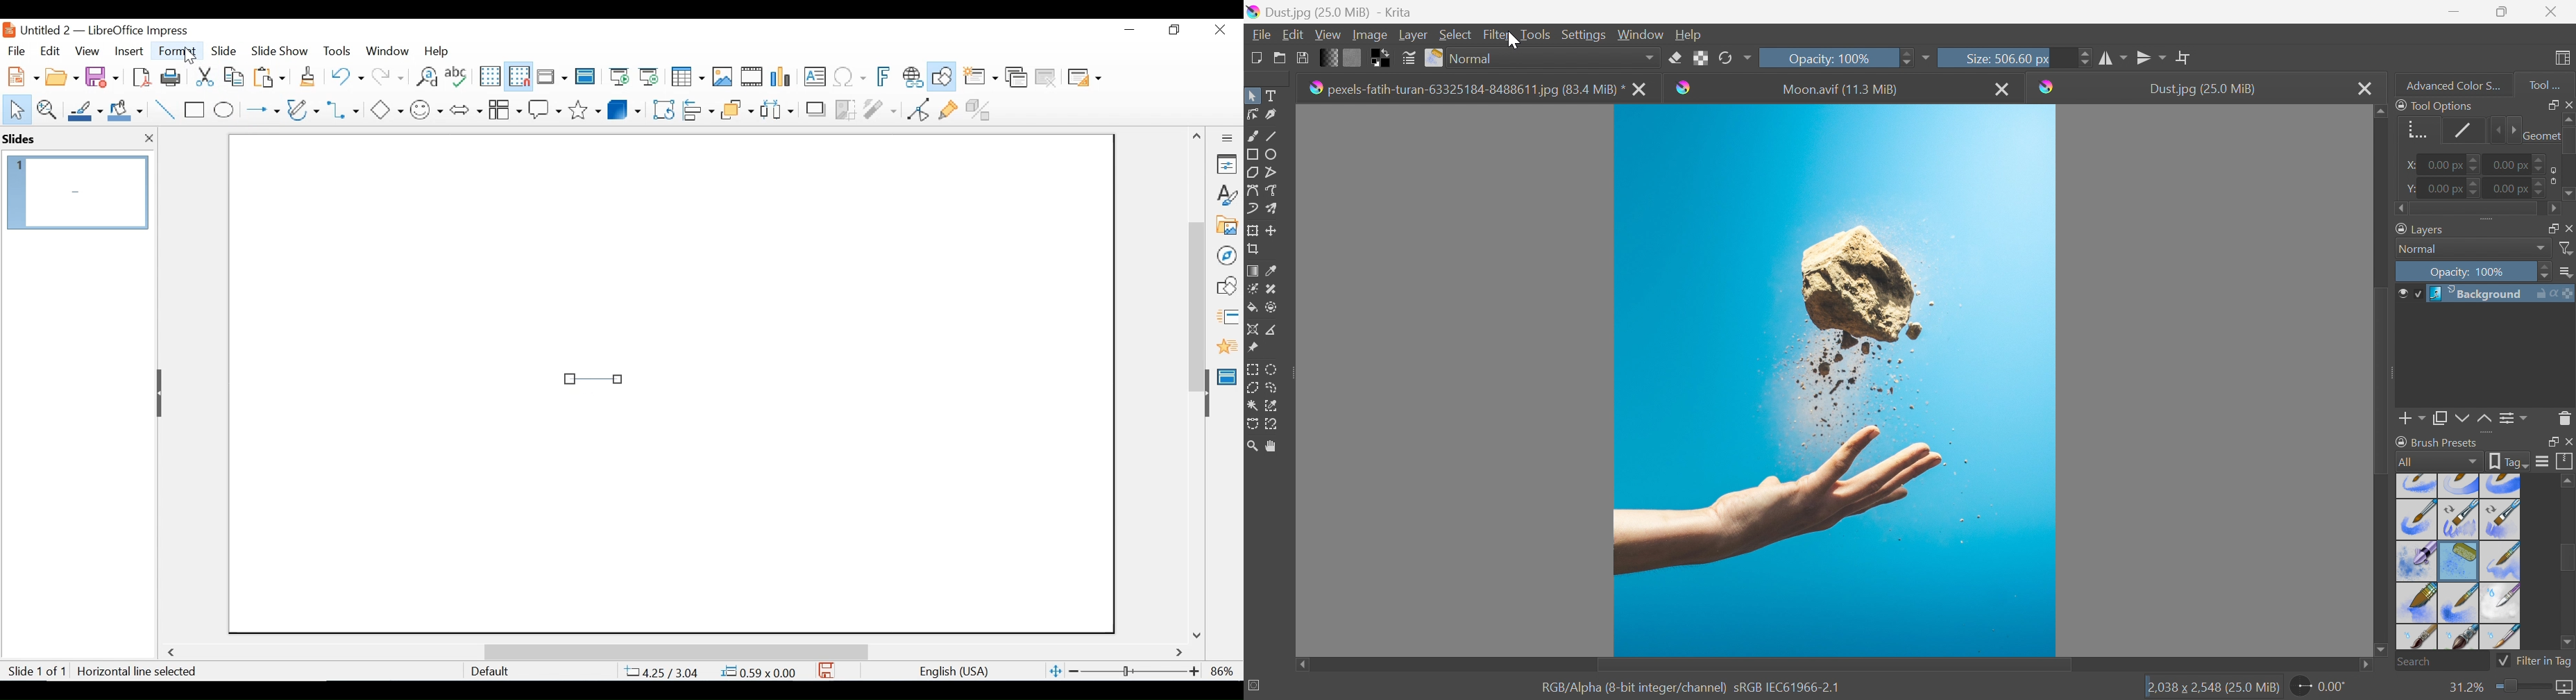 The image size is (2576, 700). What do you see at coordinates (1985, 57) in the screenshot?
I see `Size: 506.60 px` at bounding box center [1985, 57].